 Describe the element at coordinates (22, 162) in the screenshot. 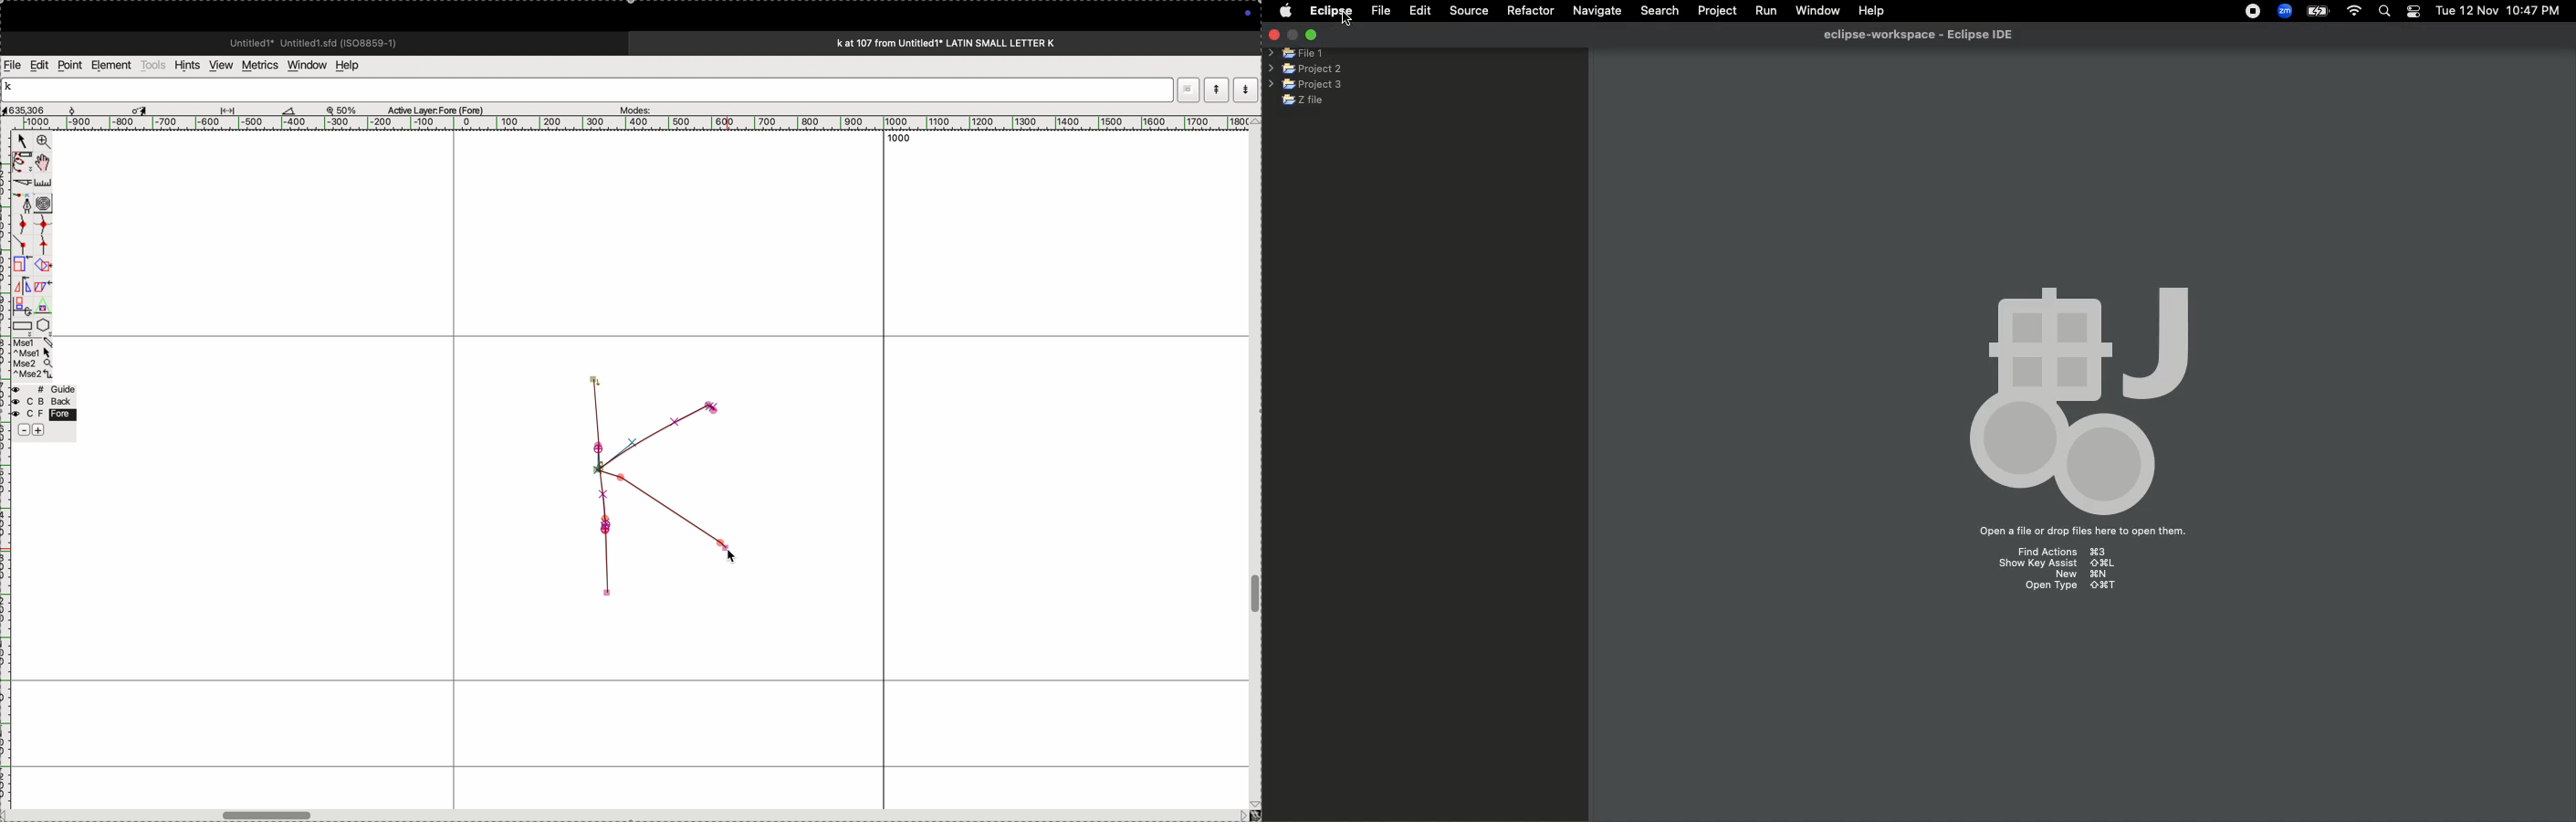

I see `pen` at that location.